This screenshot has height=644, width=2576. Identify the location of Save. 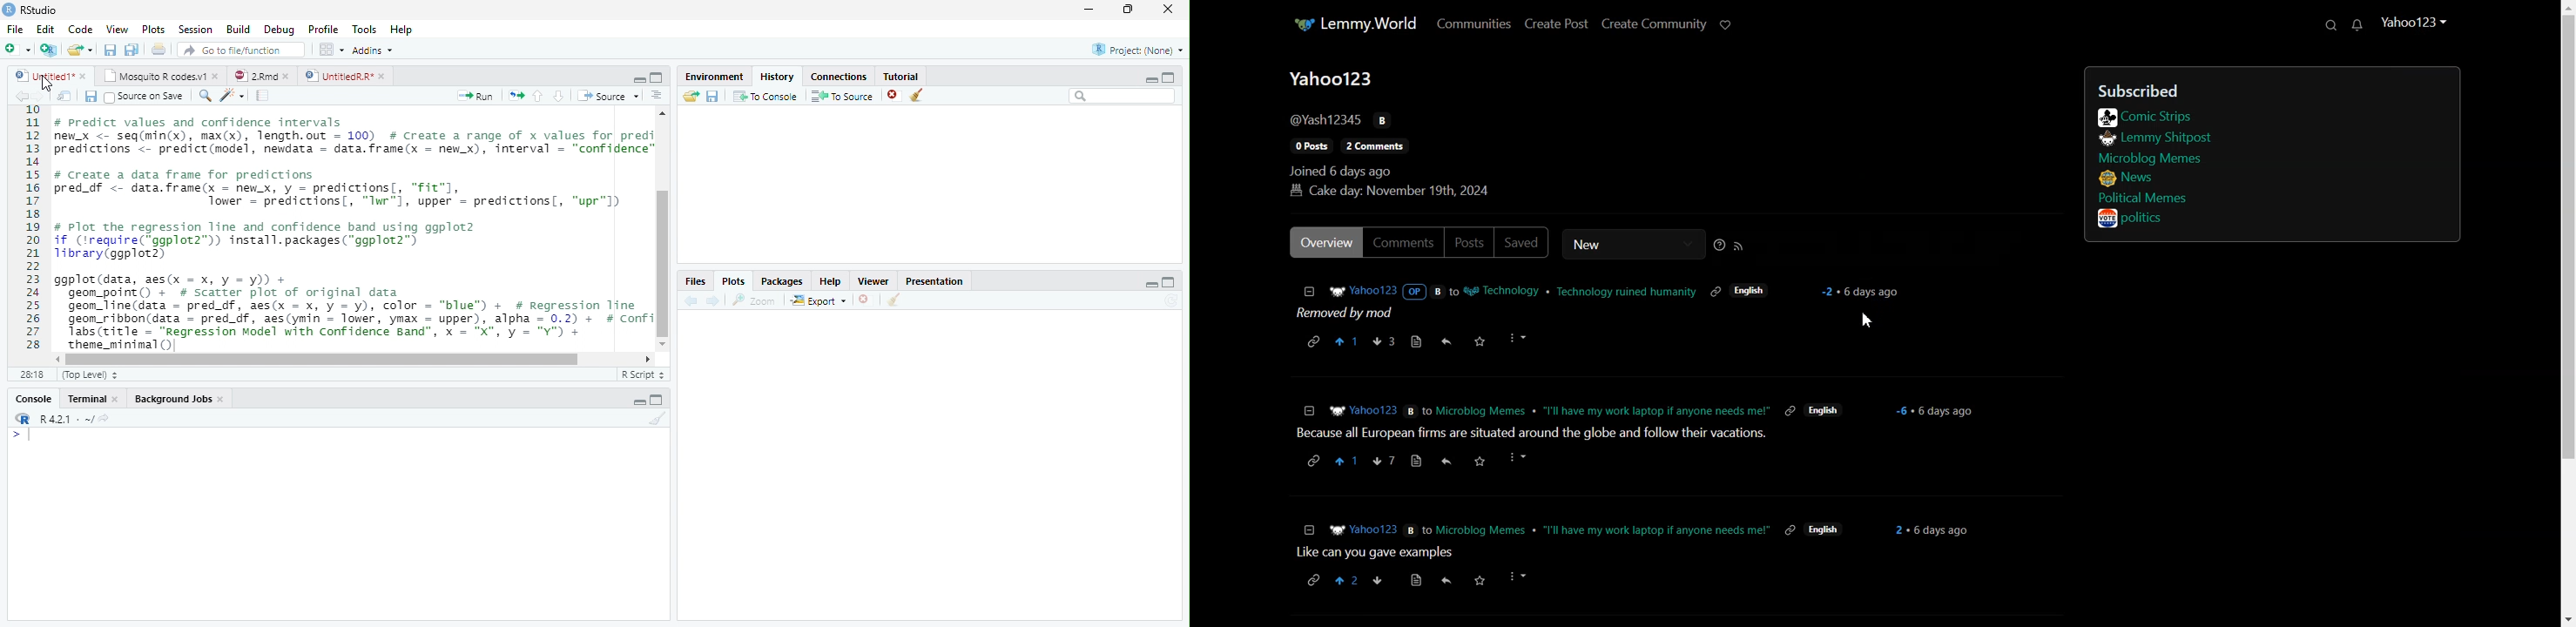
(712, 98).